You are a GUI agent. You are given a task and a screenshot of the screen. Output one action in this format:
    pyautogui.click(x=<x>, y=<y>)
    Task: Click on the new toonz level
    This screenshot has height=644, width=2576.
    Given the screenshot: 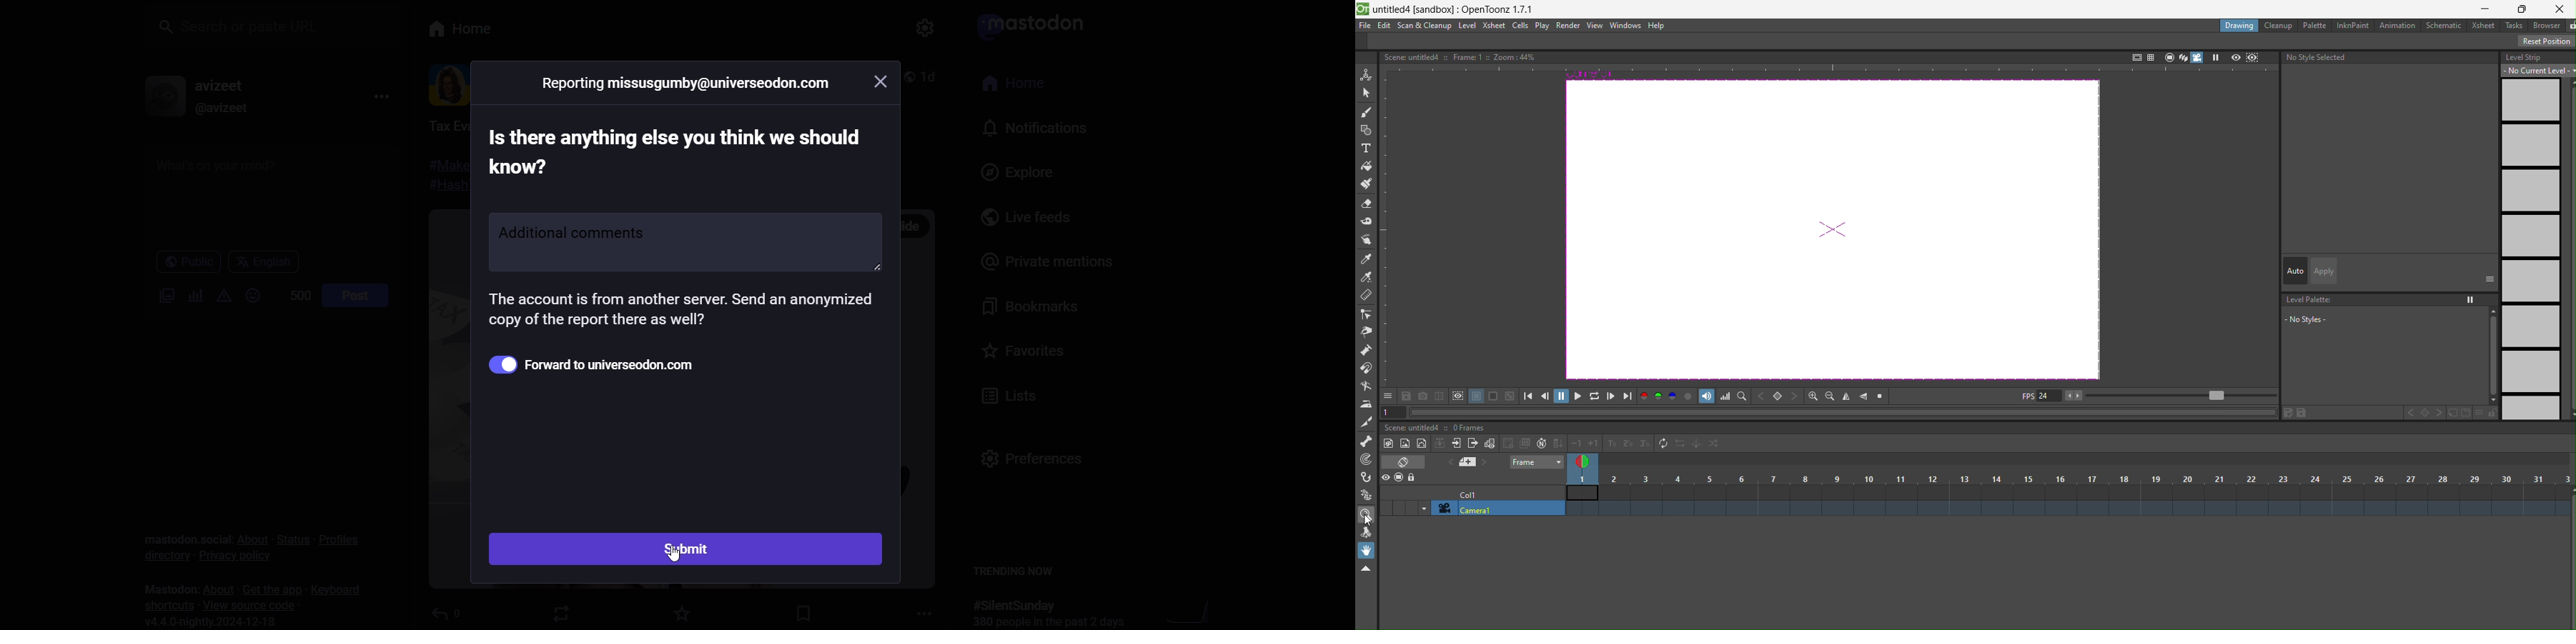 What is the action you would take?
    pyautogui.click(x=1422, y=444)
    